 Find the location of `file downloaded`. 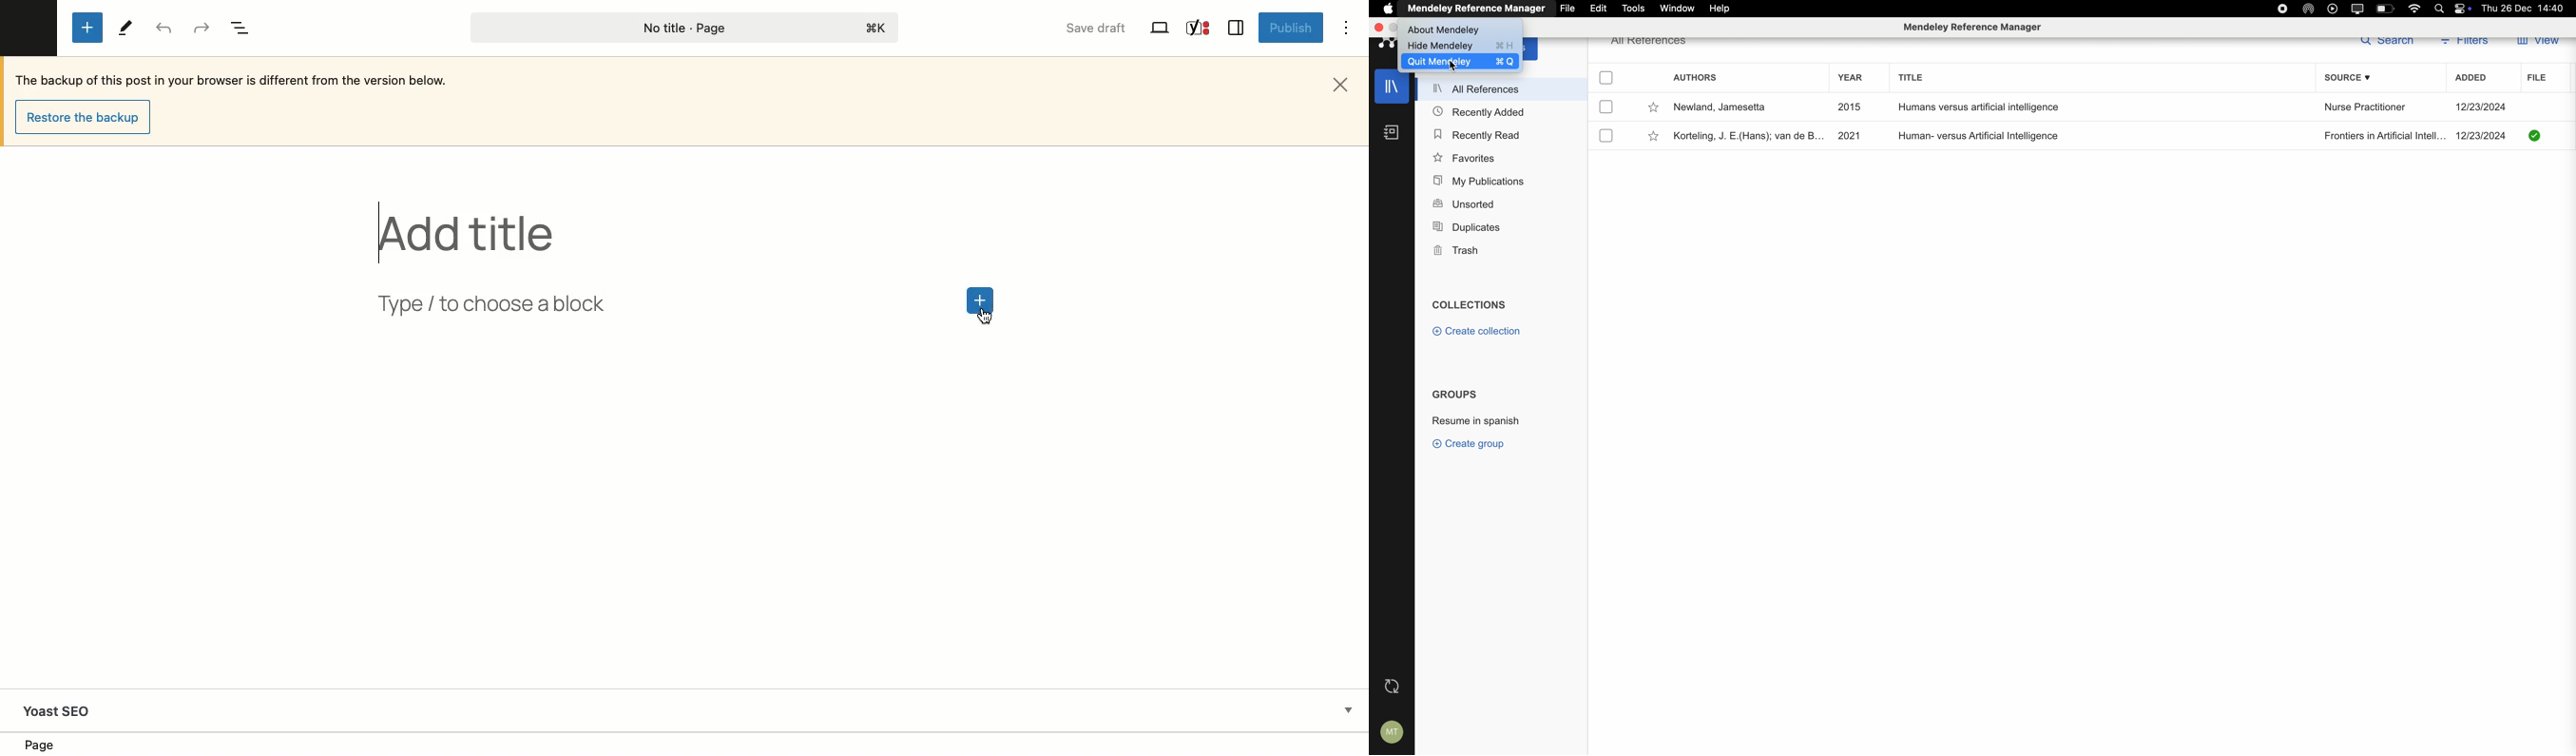

file downloaded is located at coordinates (2536, 135).